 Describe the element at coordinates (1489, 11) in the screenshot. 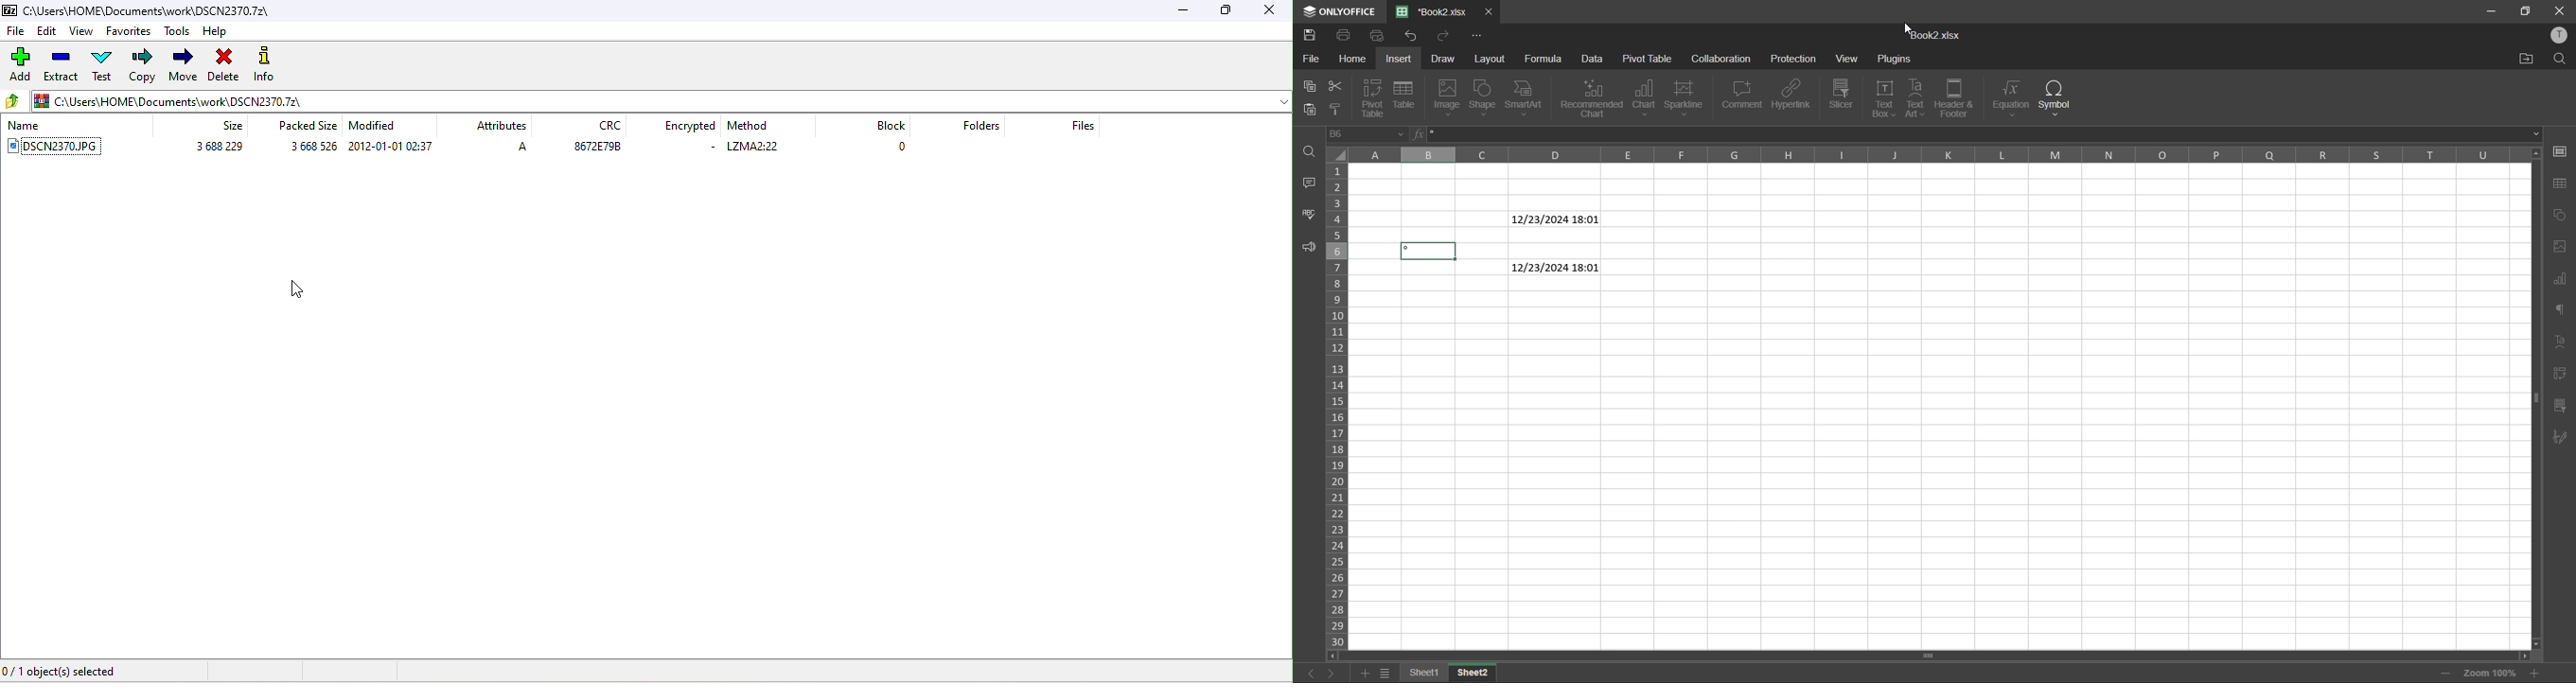

I see `close` at that location.